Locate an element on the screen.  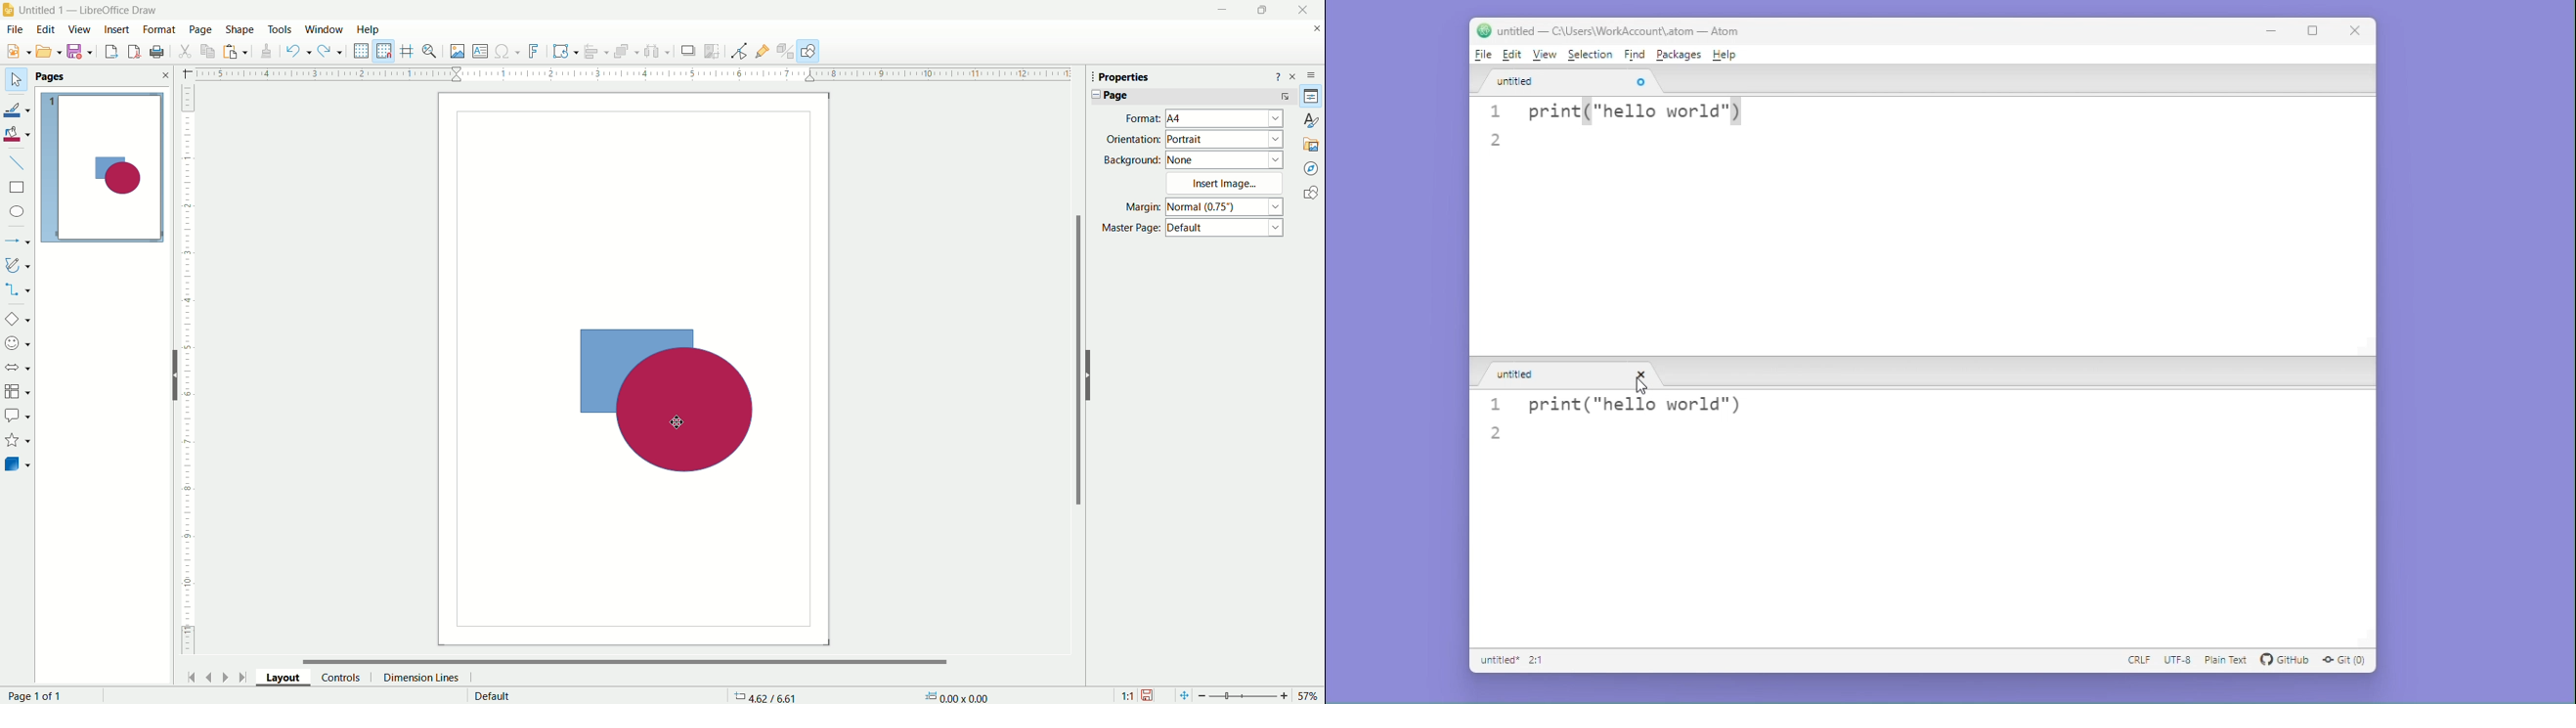
close is located at coordinates (1295, 75).